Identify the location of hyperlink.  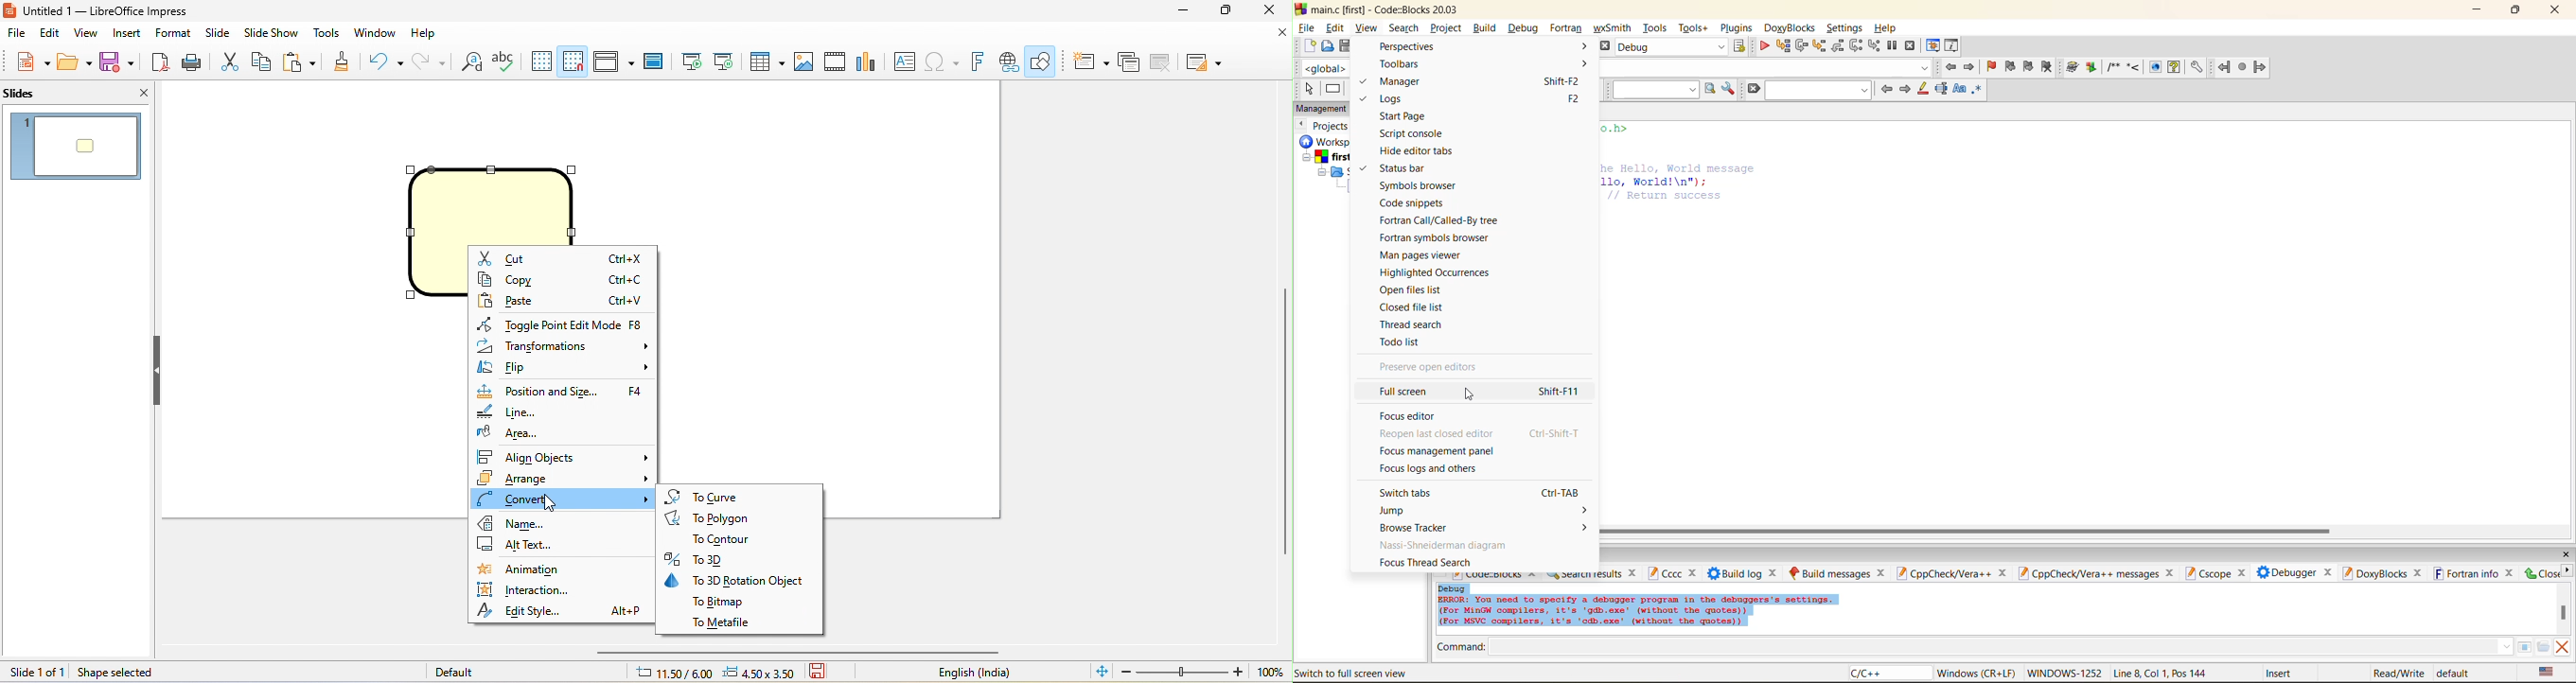
(1009, 61).